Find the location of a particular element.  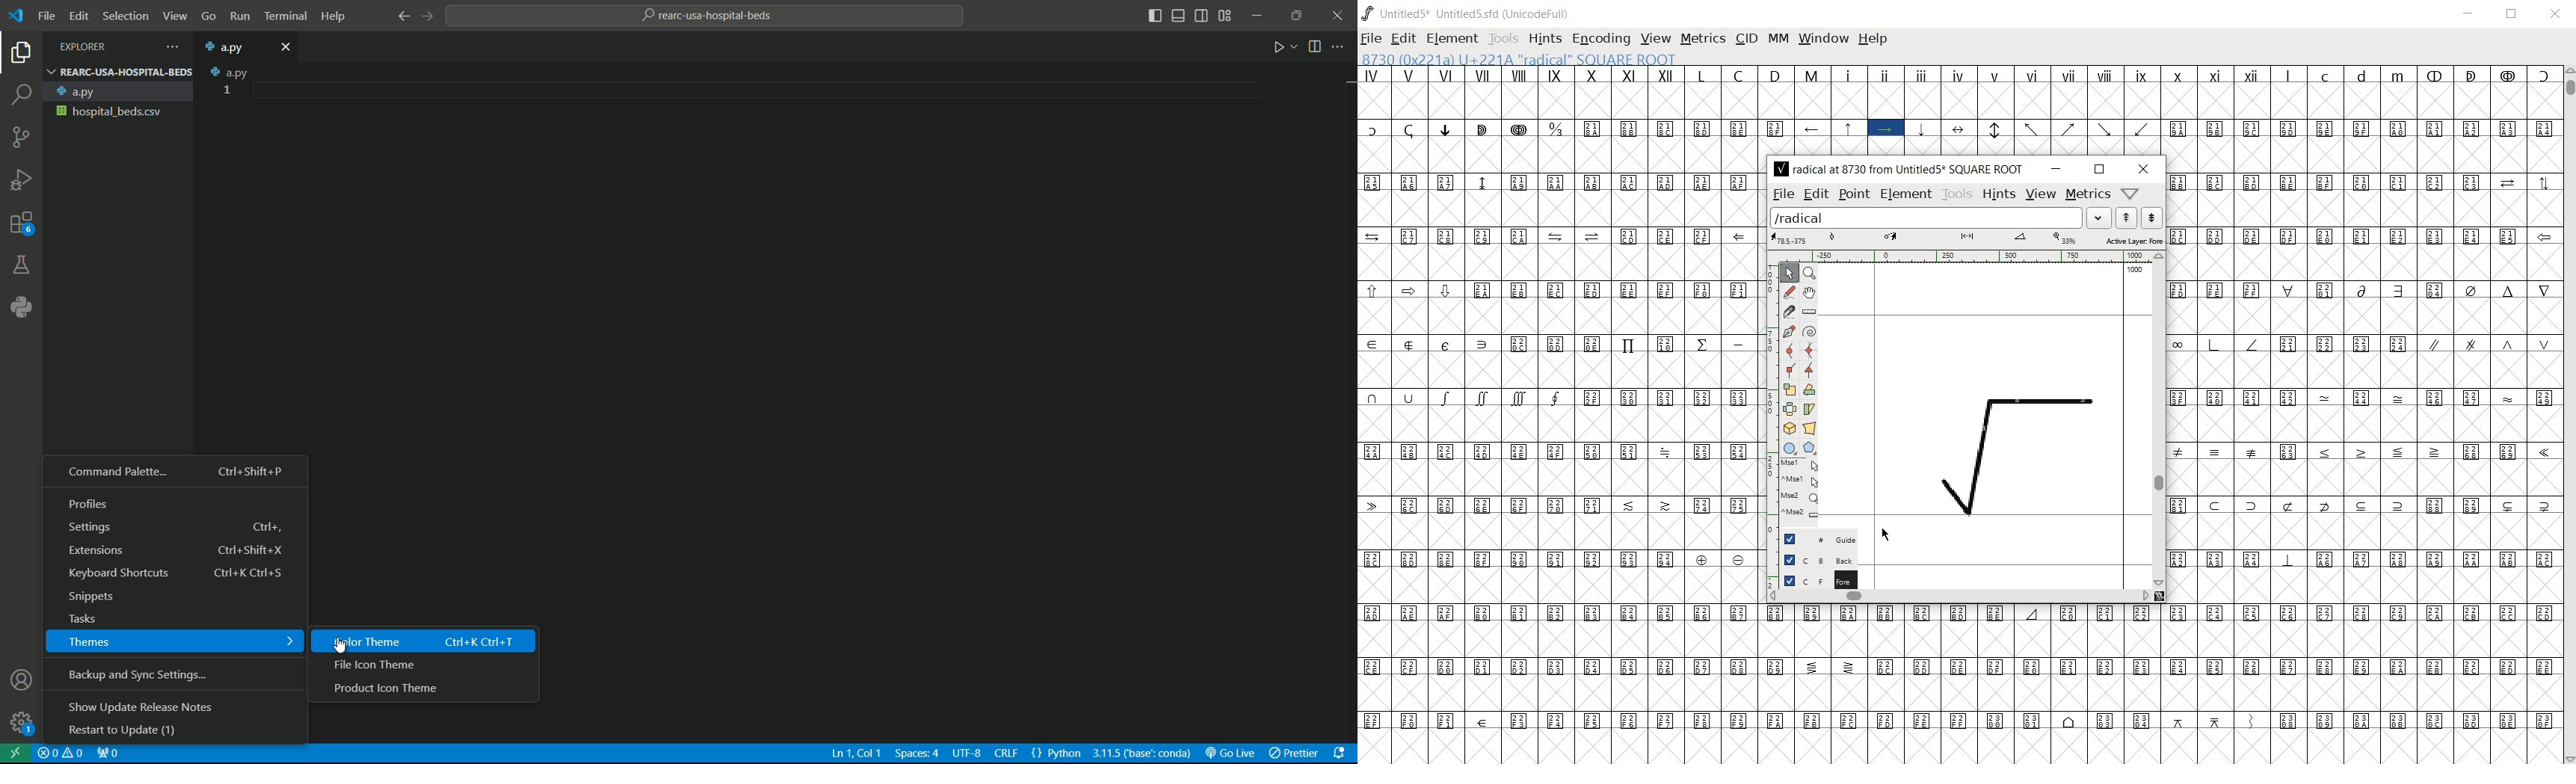

selection menu is located at coordinates (123, 16).